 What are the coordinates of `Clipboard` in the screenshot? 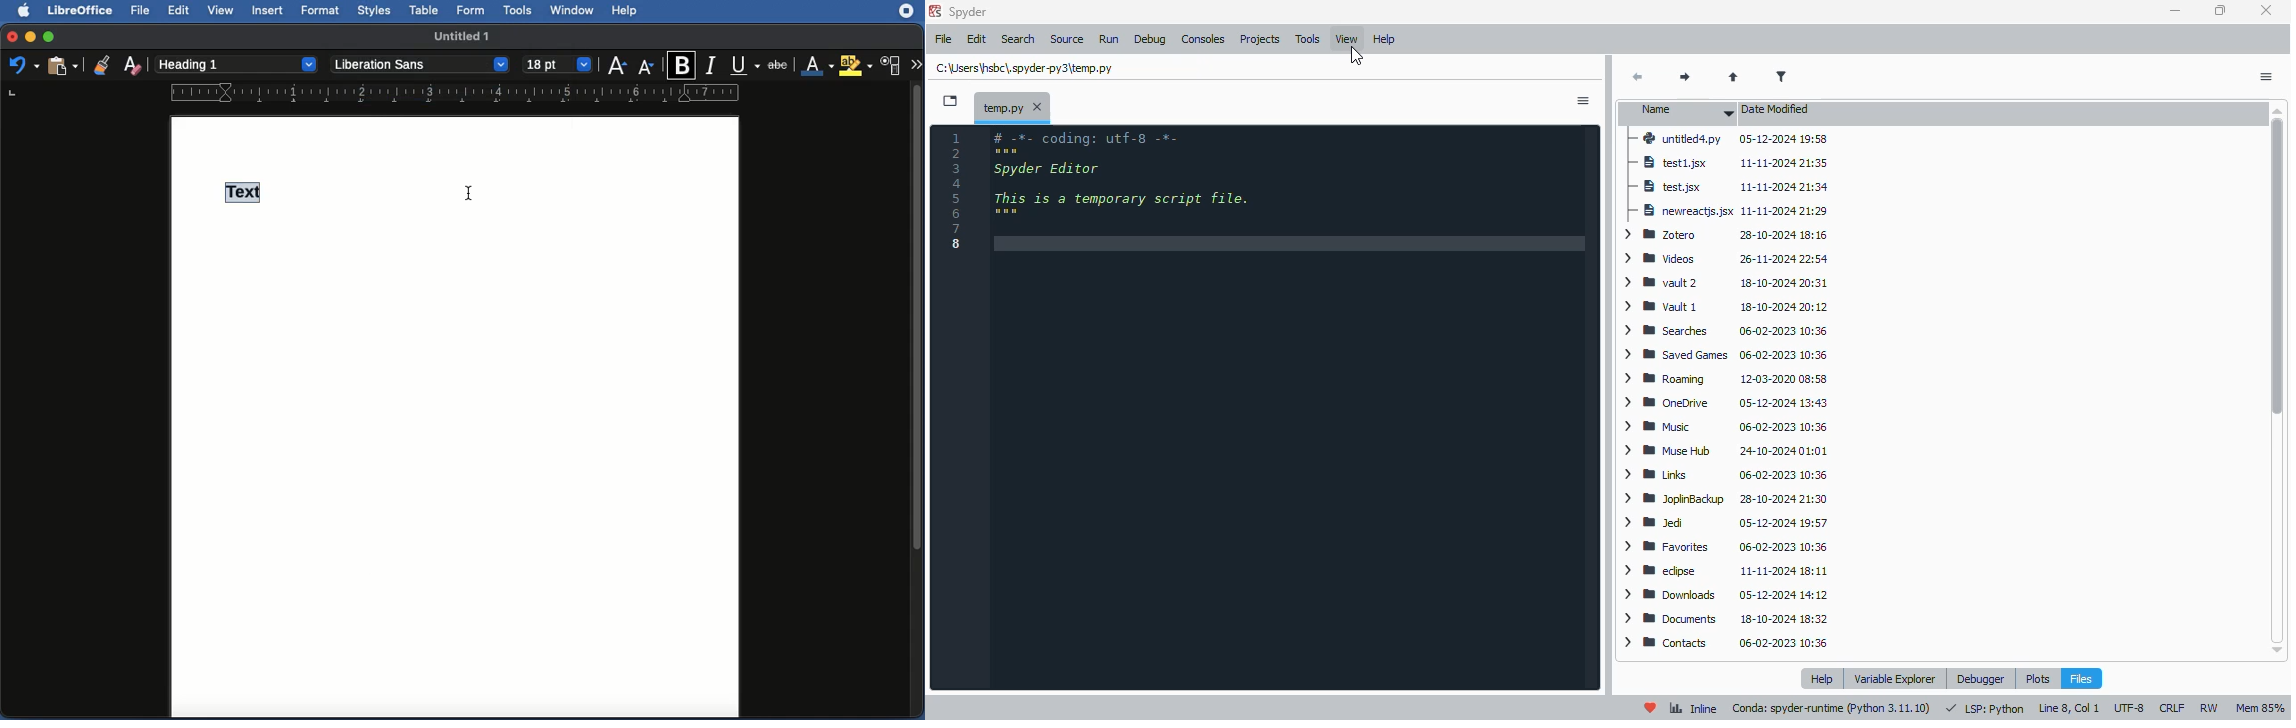 It's located at (61, 67).